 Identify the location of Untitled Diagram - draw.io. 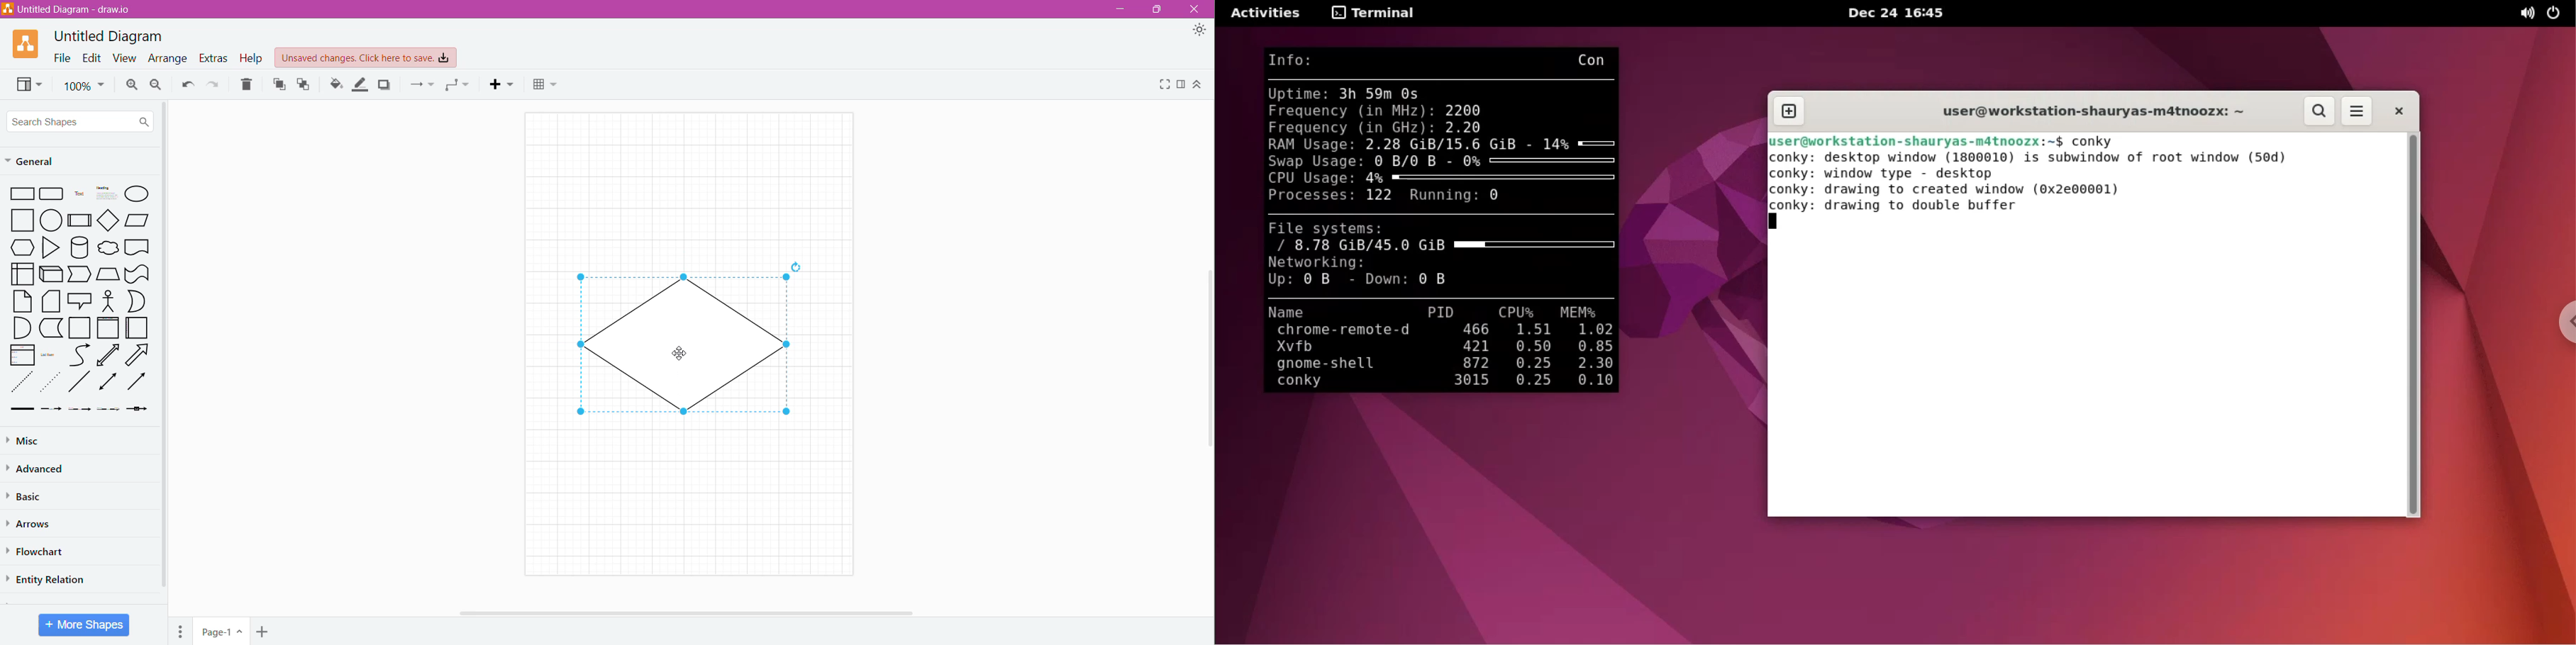
(72, 9).